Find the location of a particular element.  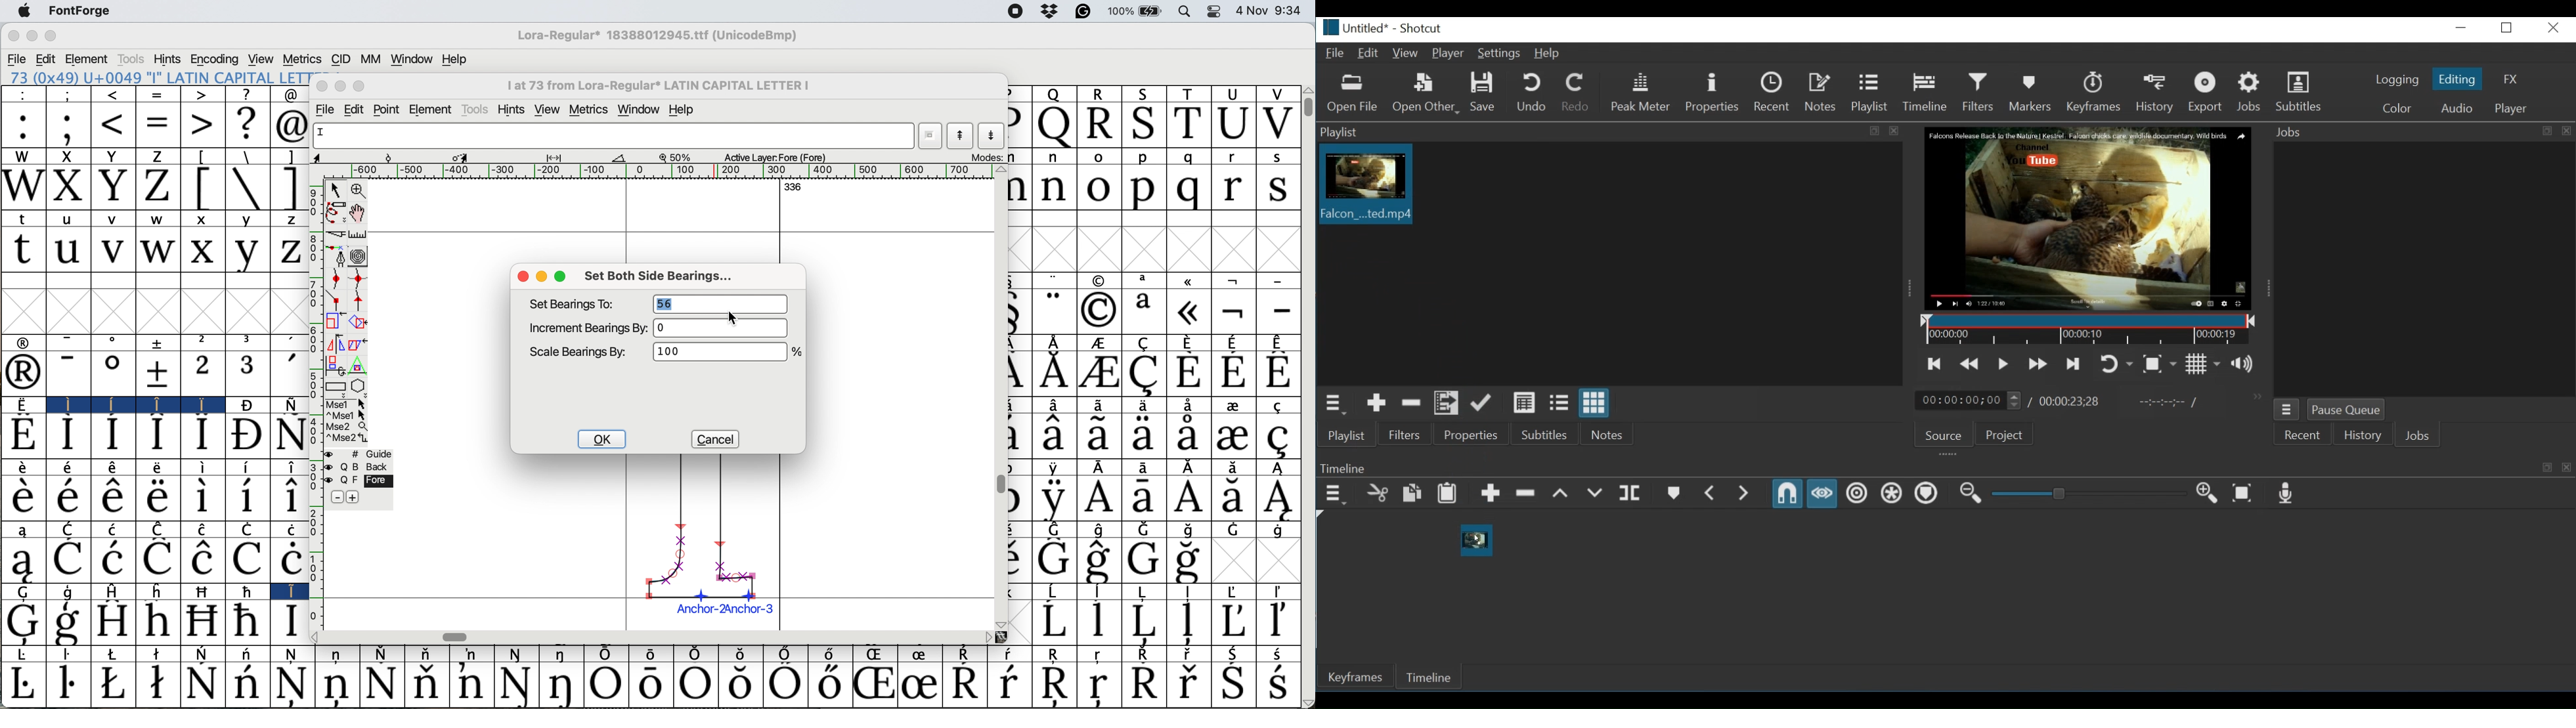

Symbol is located at coordinates (115, 654).